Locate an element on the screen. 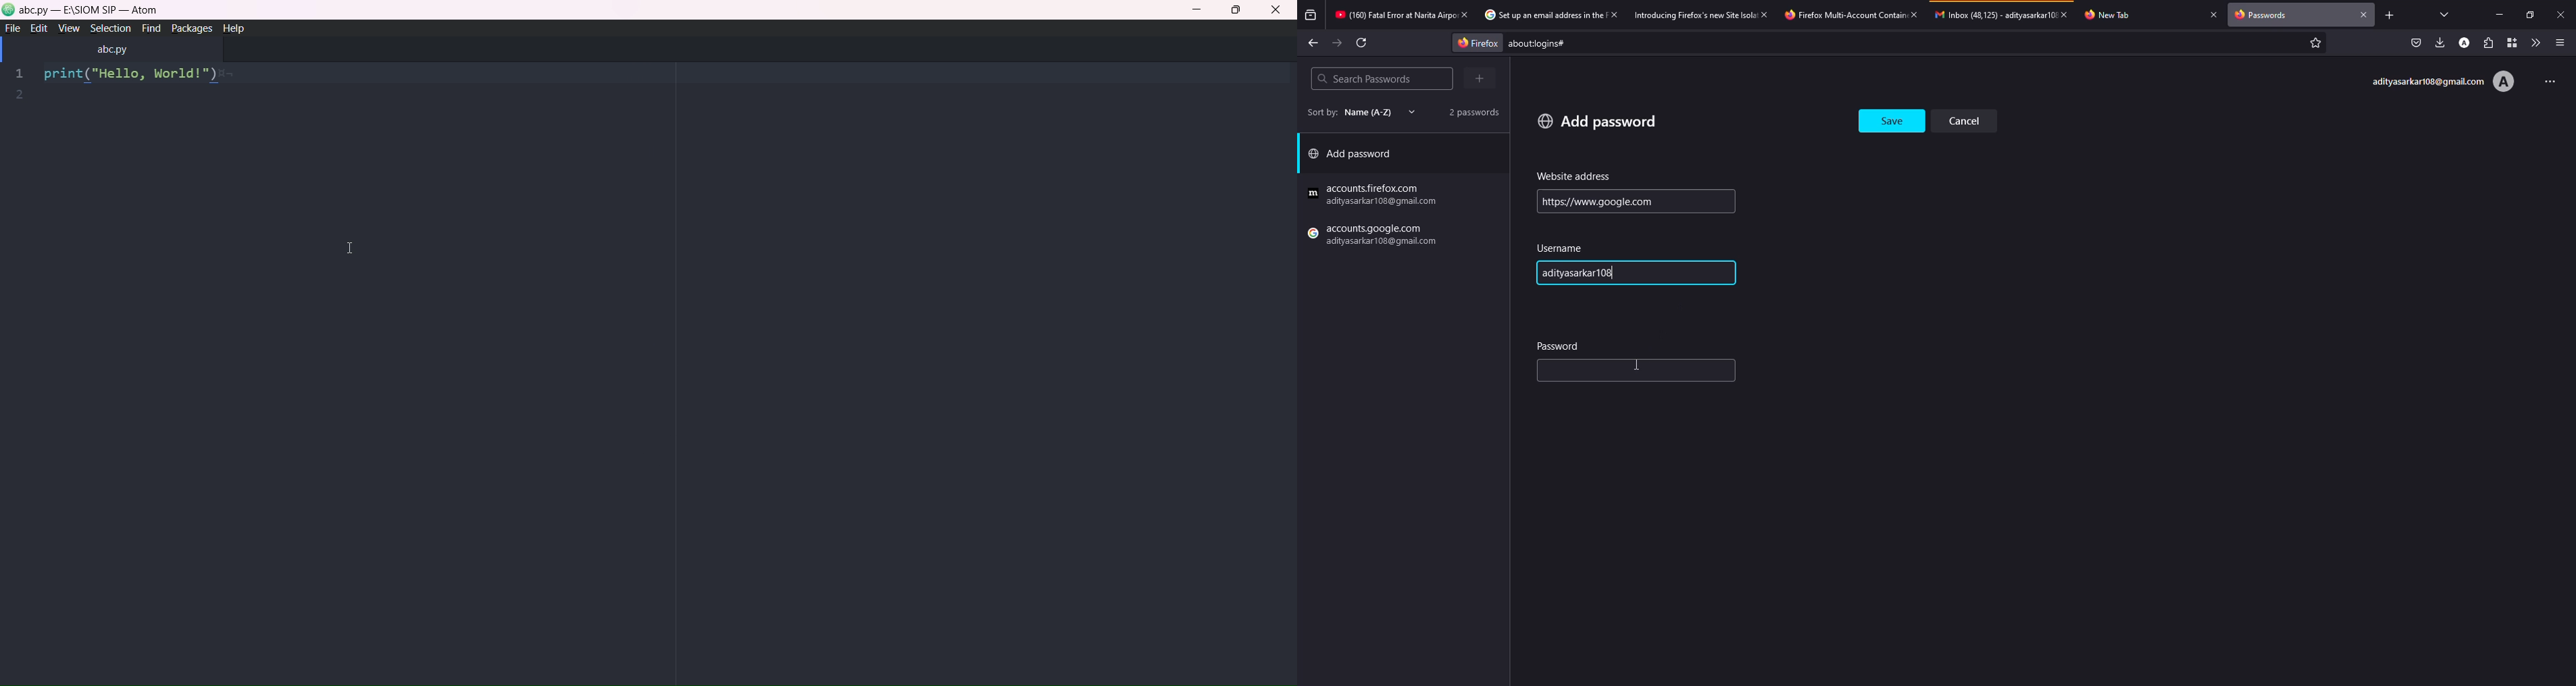 The height and width of the screenshot is (700, 2576). username is located at coordinates (1589, 274).